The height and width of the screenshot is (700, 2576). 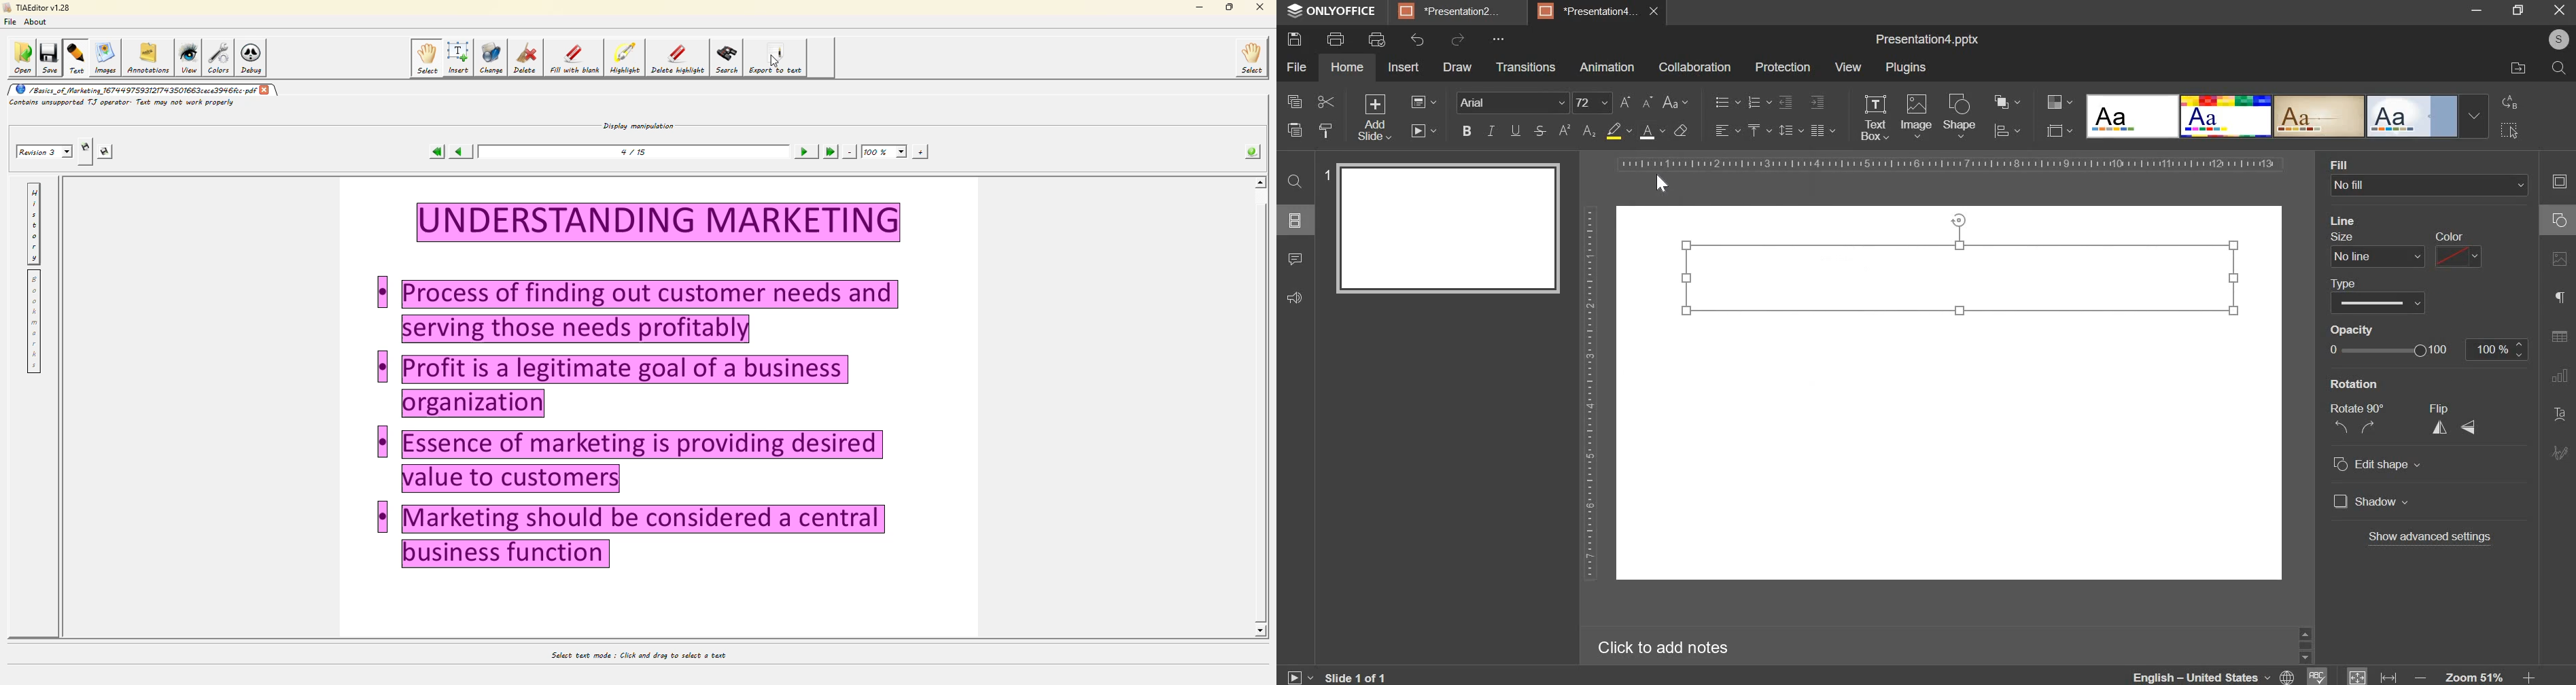 I want to click on save, so click(x=1293, y=39).